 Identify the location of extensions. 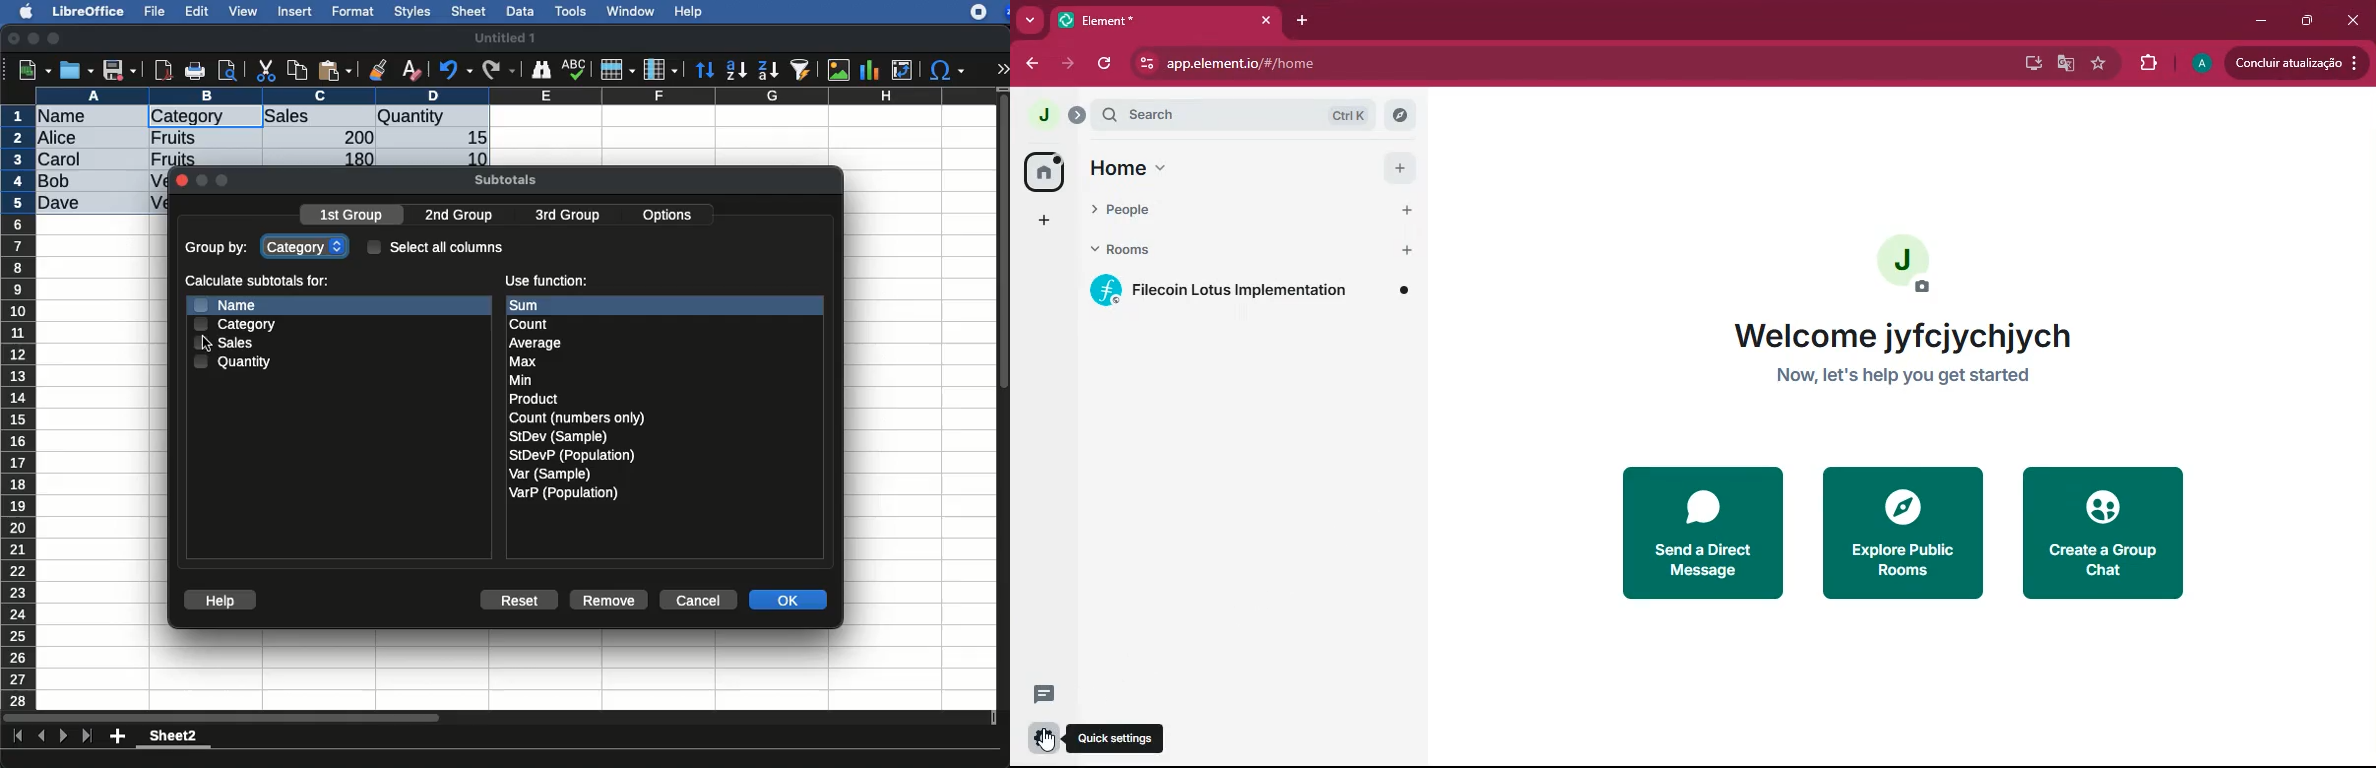
(990, 12).